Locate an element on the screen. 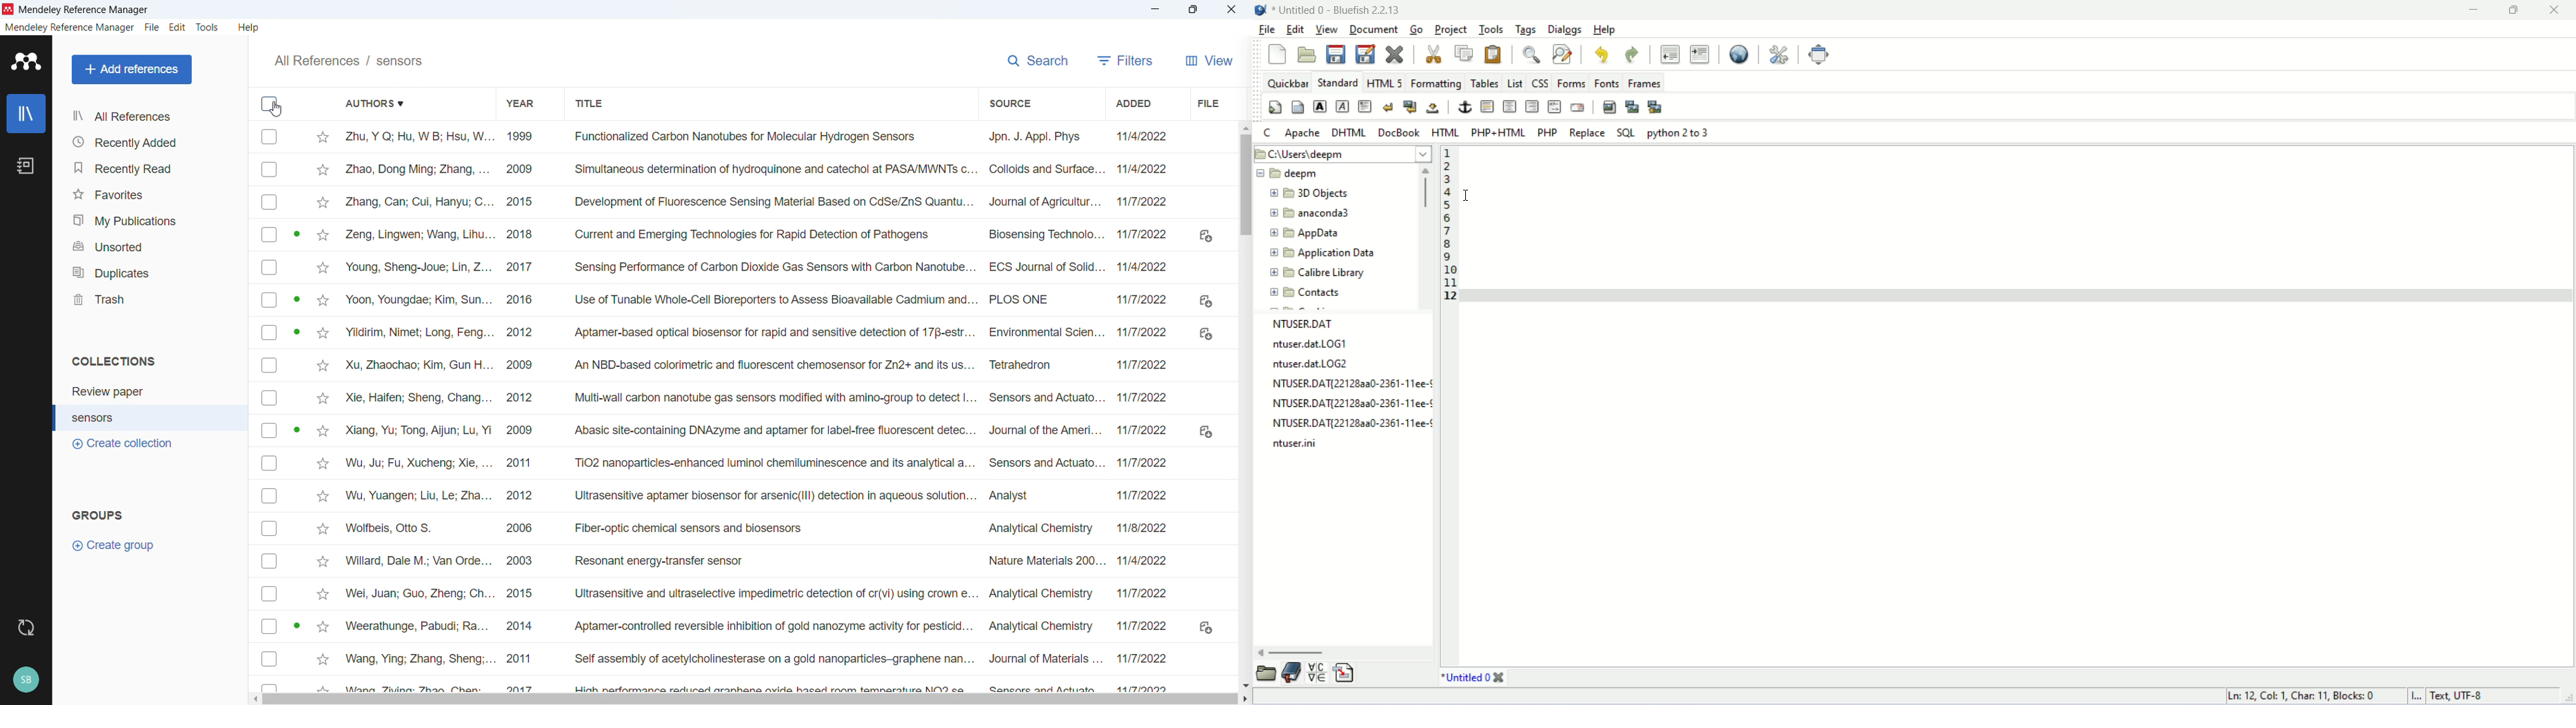 The width and height of the screenshot is (2576, 728). fullscreen is located at coordinates (1820, 54).